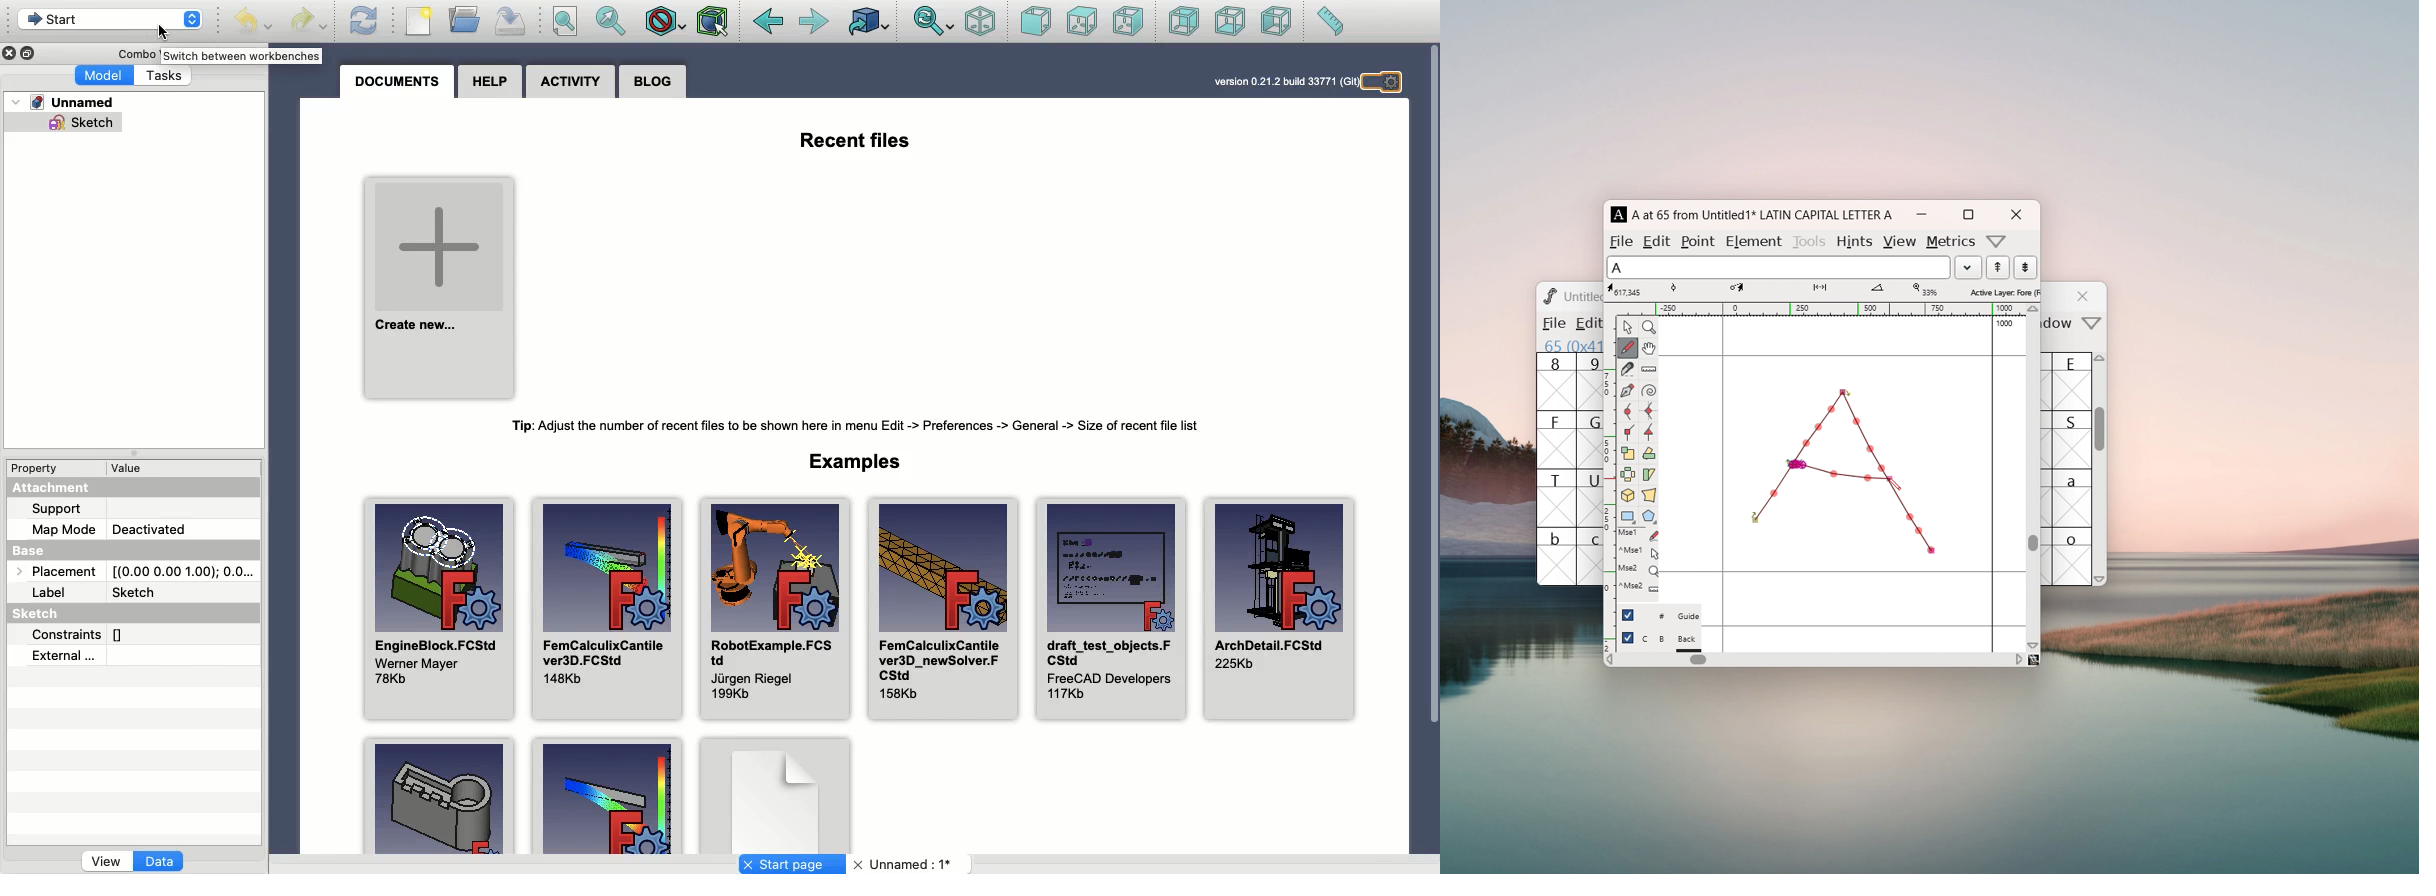 This screenshot has width=2436, height=896. What do you see at coordinates (1228, 21) in the screenshot?
I see `Bottom` at bounding box center [1228, 21].